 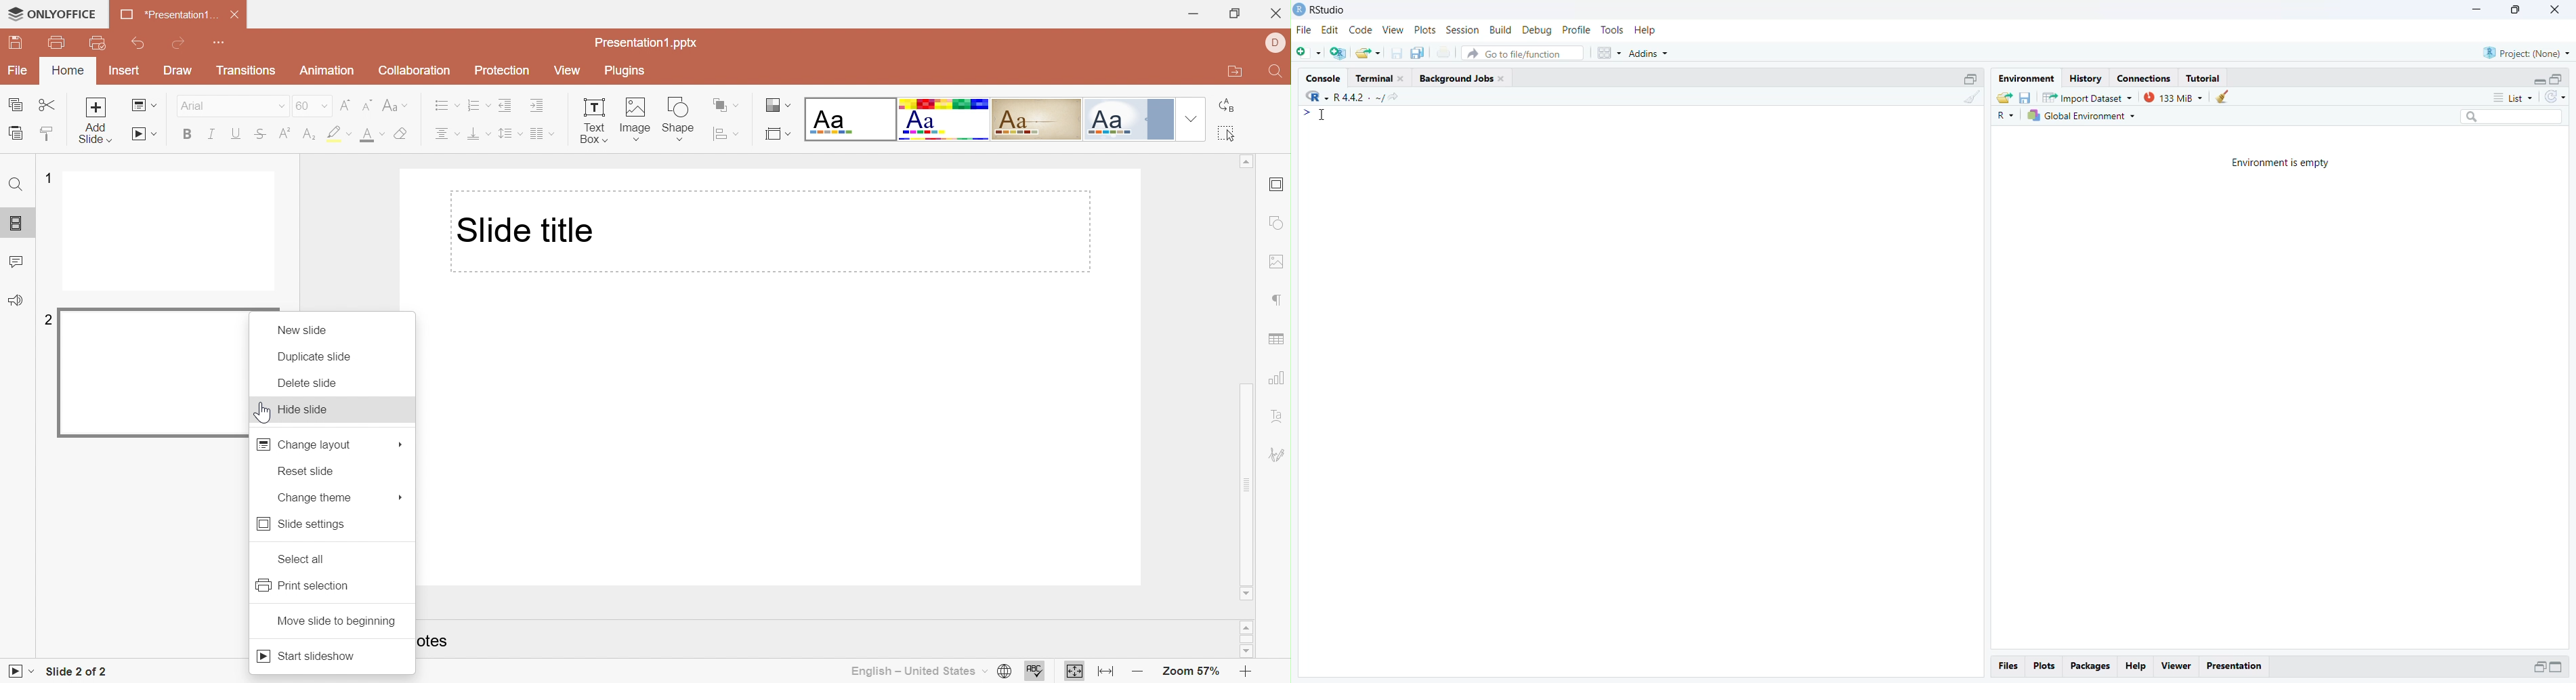 I want to click on Workspaces pane, so click(x=1610, y=53).